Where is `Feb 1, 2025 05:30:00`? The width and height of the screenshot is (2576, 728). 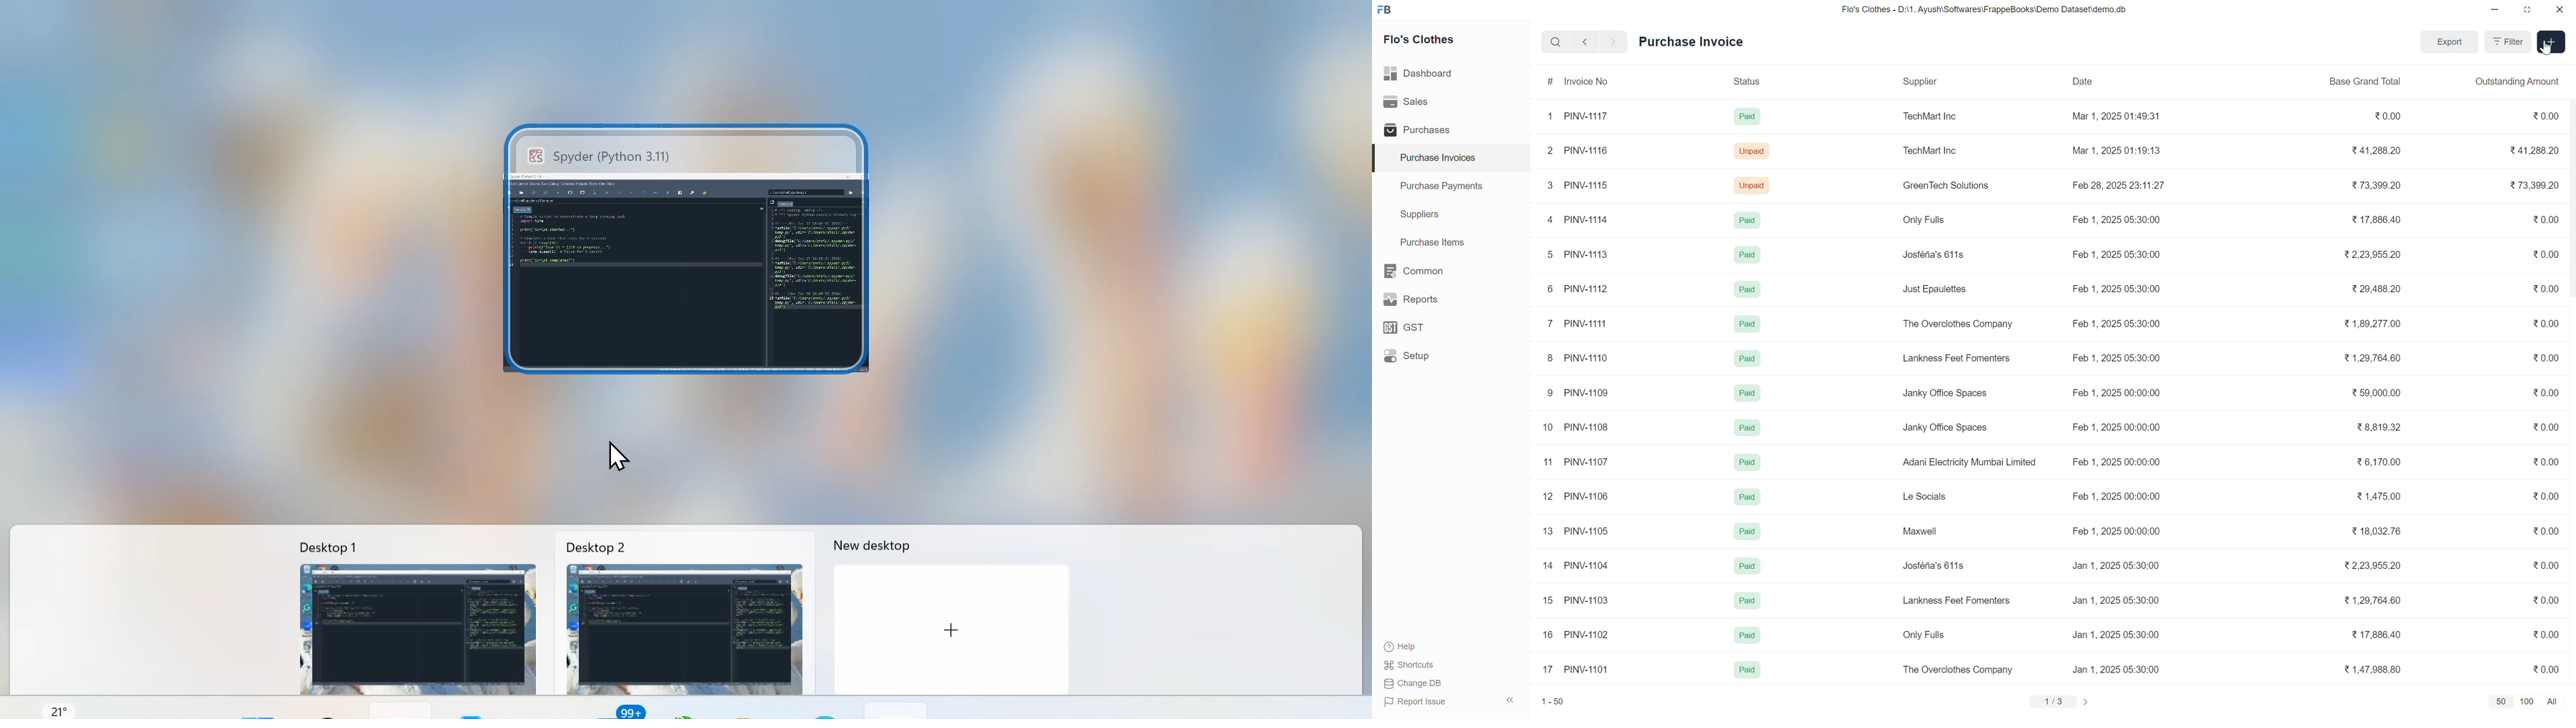 Feb 1, 2025 05:30:00 is located at coordinates (2117, 358).